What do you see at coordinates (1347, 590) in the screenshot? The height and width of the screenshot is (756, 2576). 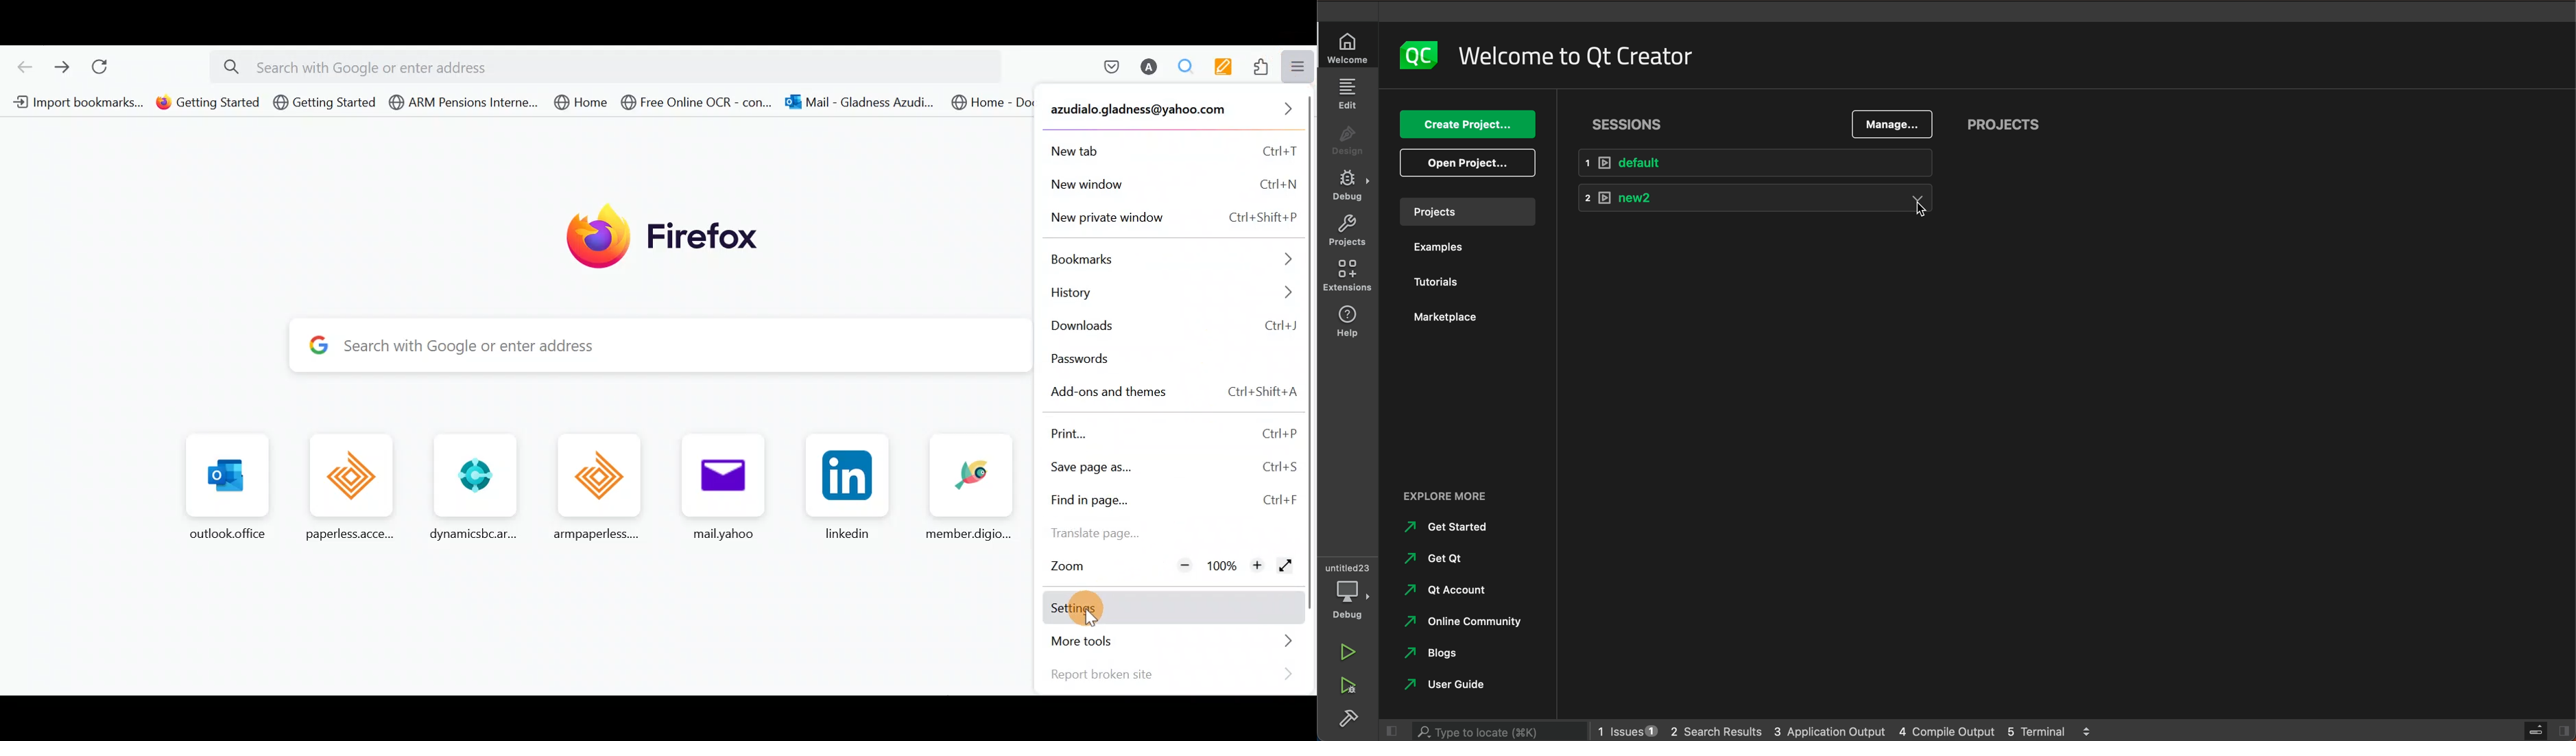 I see `debug` at bounding box center [1347, 590].